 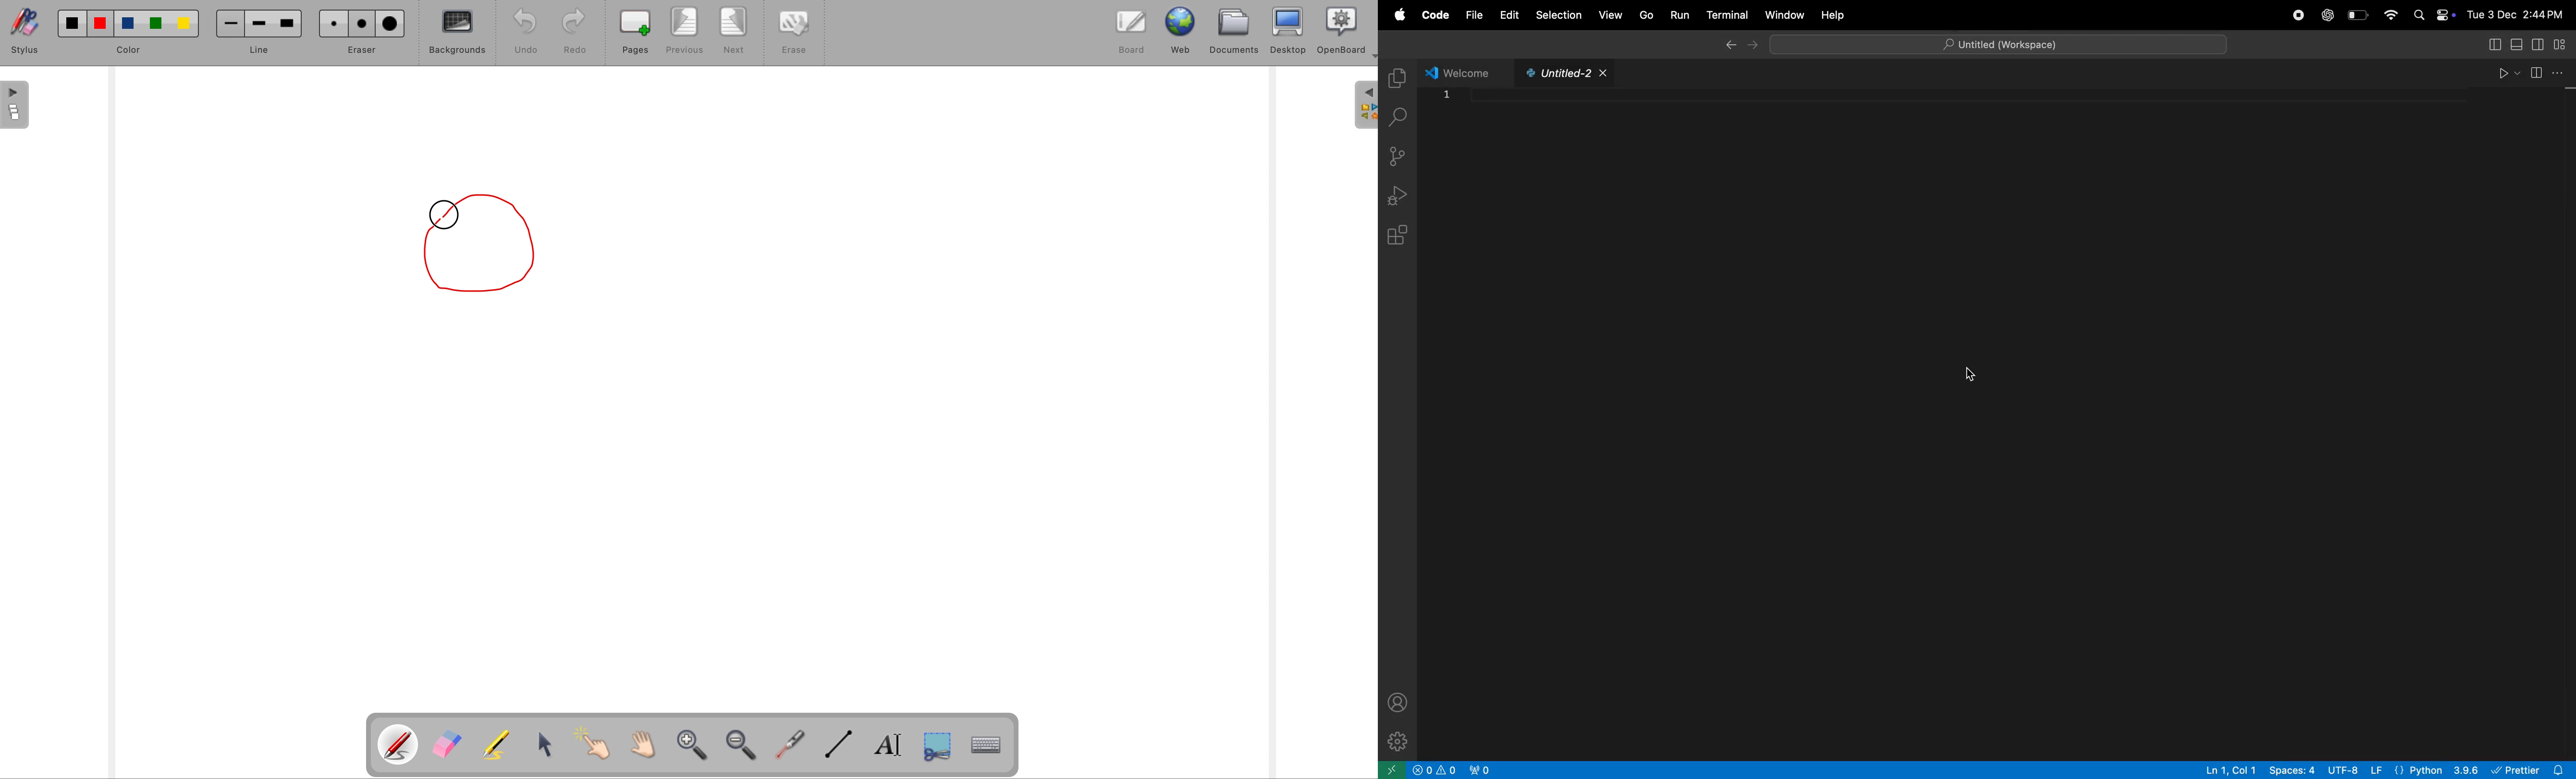 What do you see at coordinates (890, 748) in the screenshot?
I see `write text` at bounding box center [890, 748].